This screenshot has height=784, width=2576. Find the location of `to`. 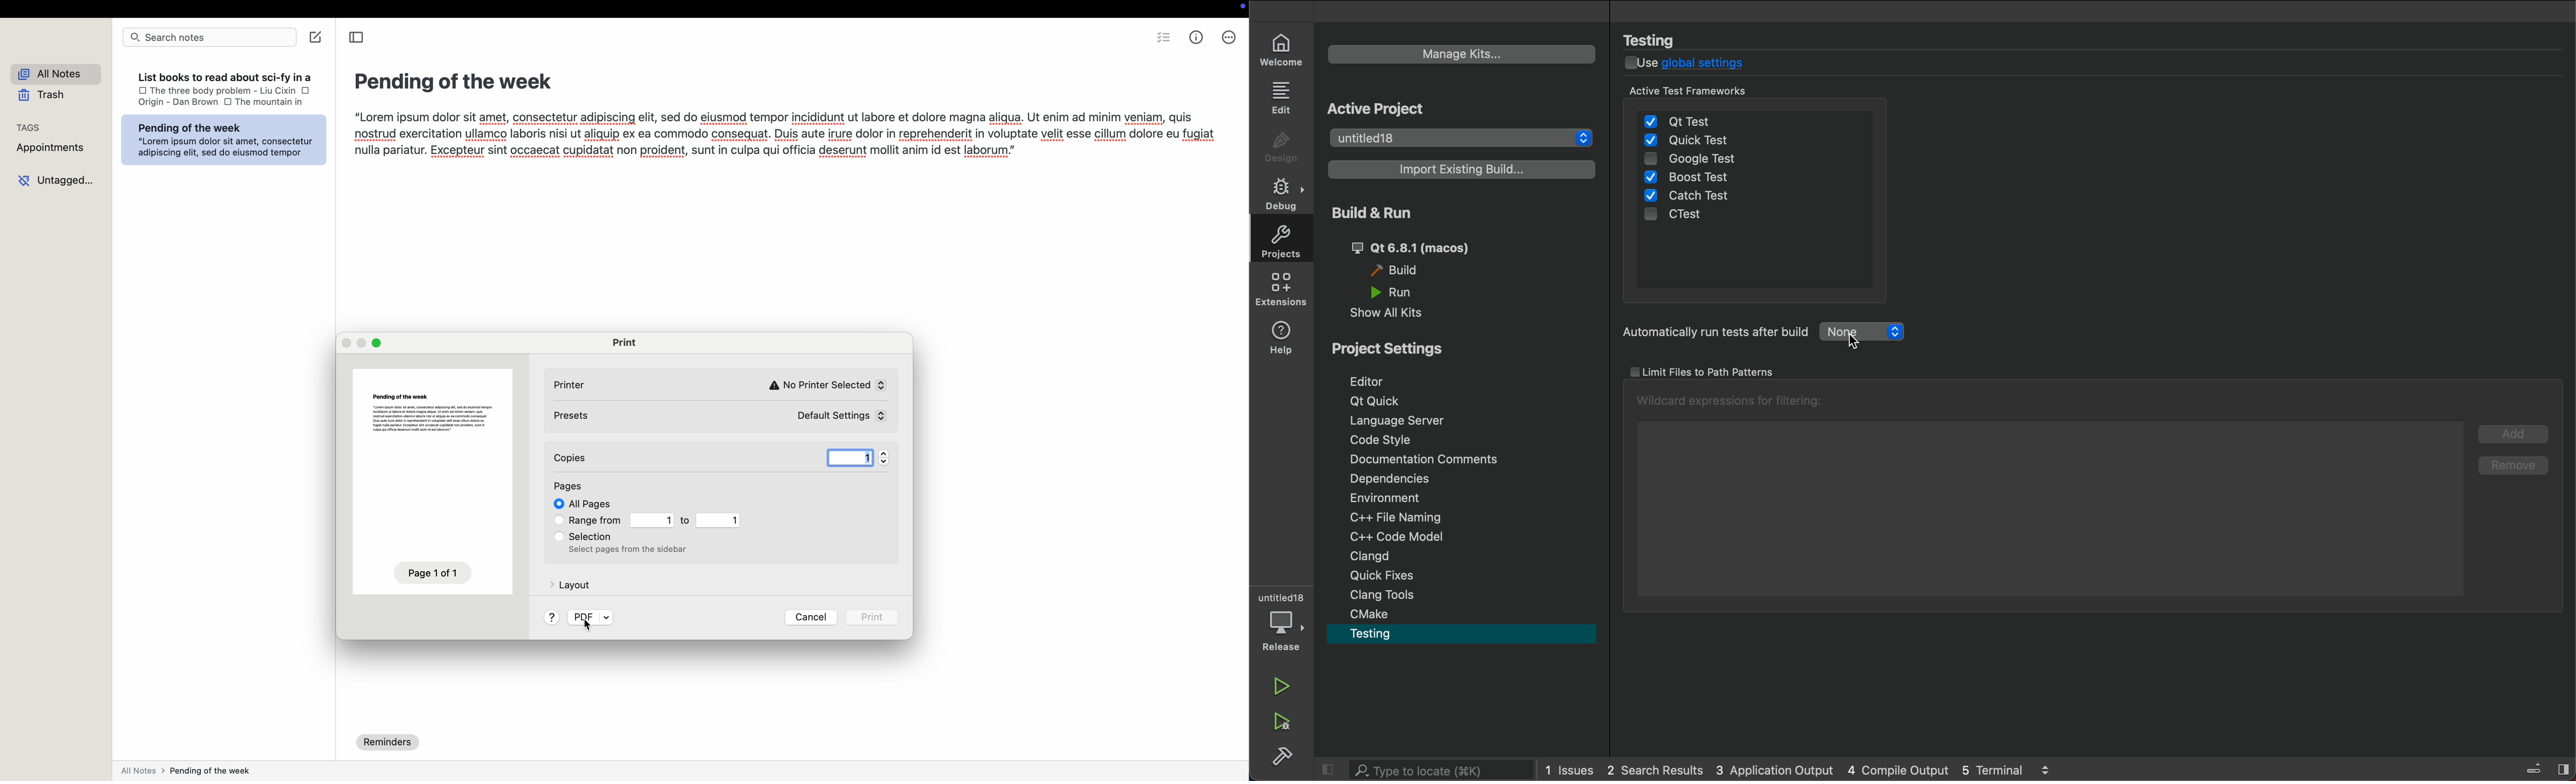

to is located at coordinates (686, 521).